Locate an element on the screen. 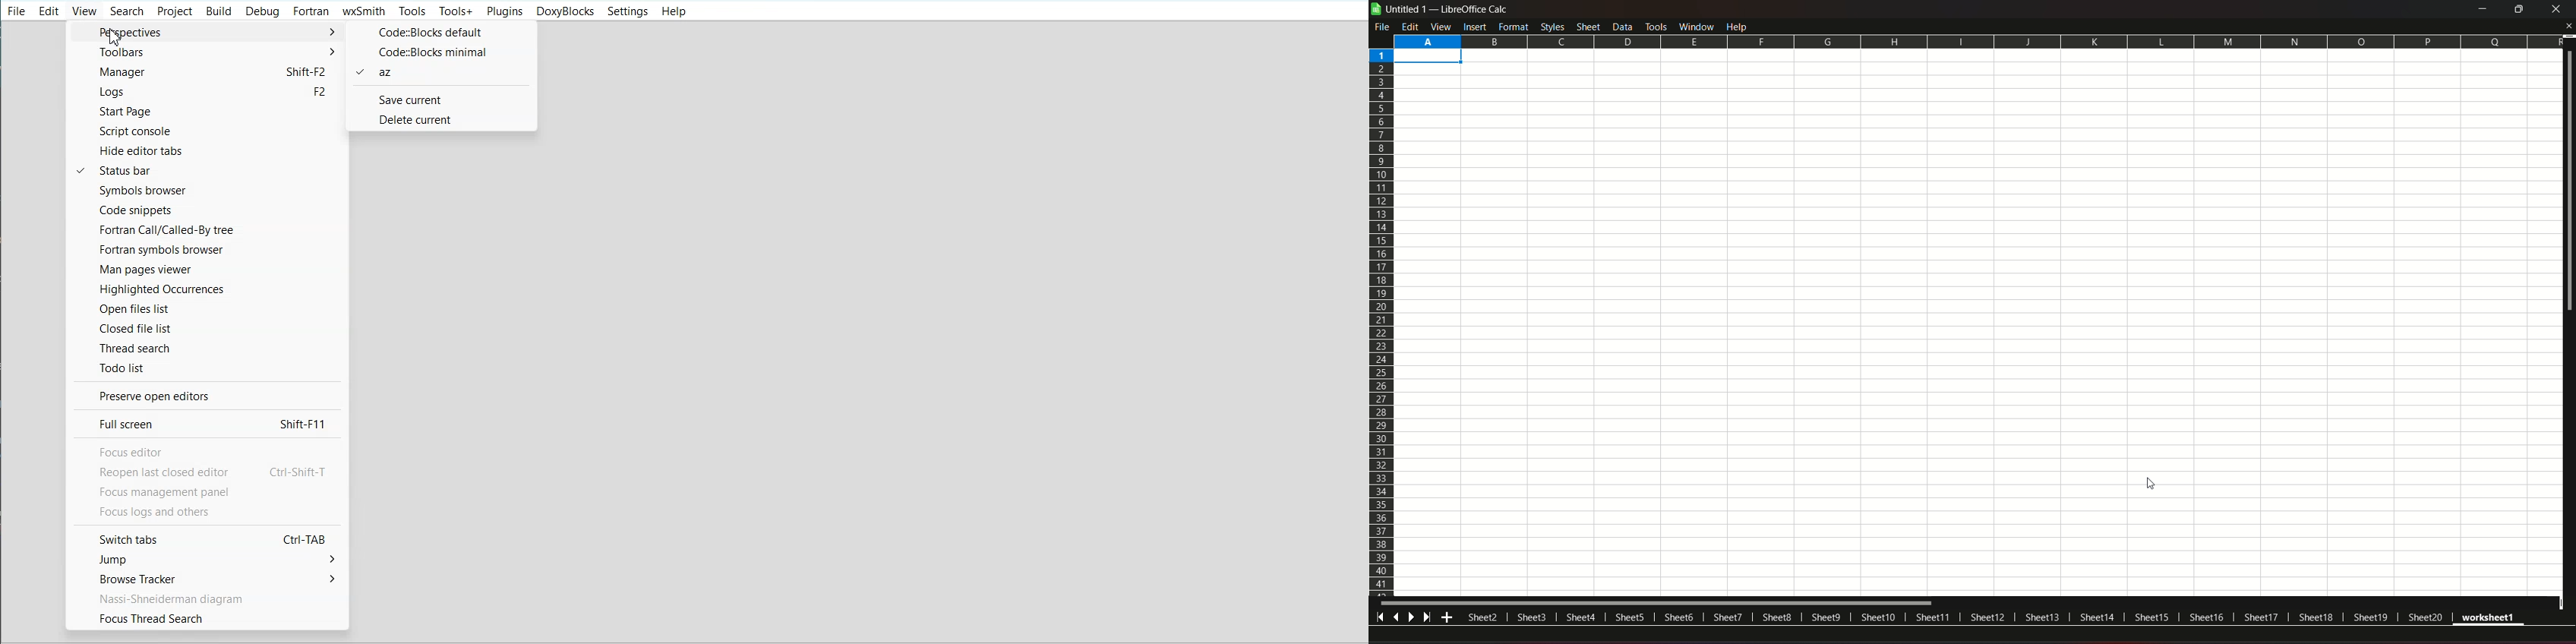 The image size is (2576, 644). Minimize is located at coordinates (2480, 9).